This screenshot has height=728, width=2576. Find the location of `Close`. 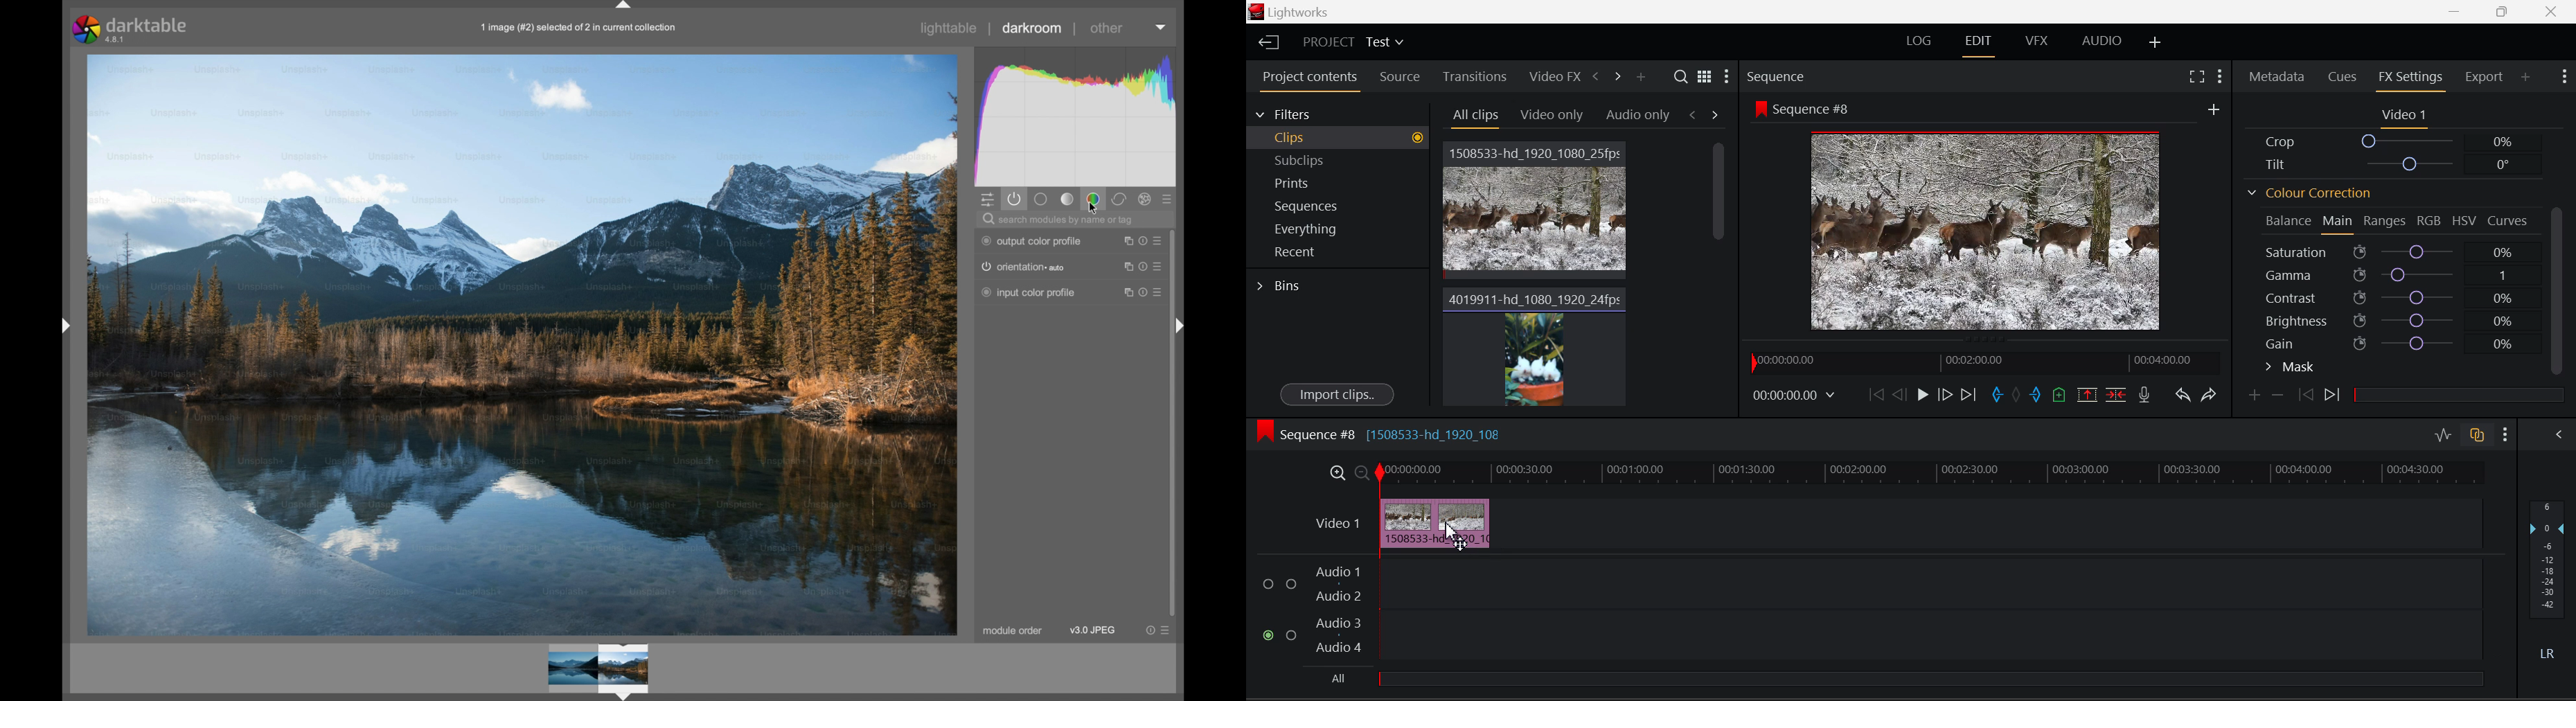

Close is located at coordinates (2551, 12).